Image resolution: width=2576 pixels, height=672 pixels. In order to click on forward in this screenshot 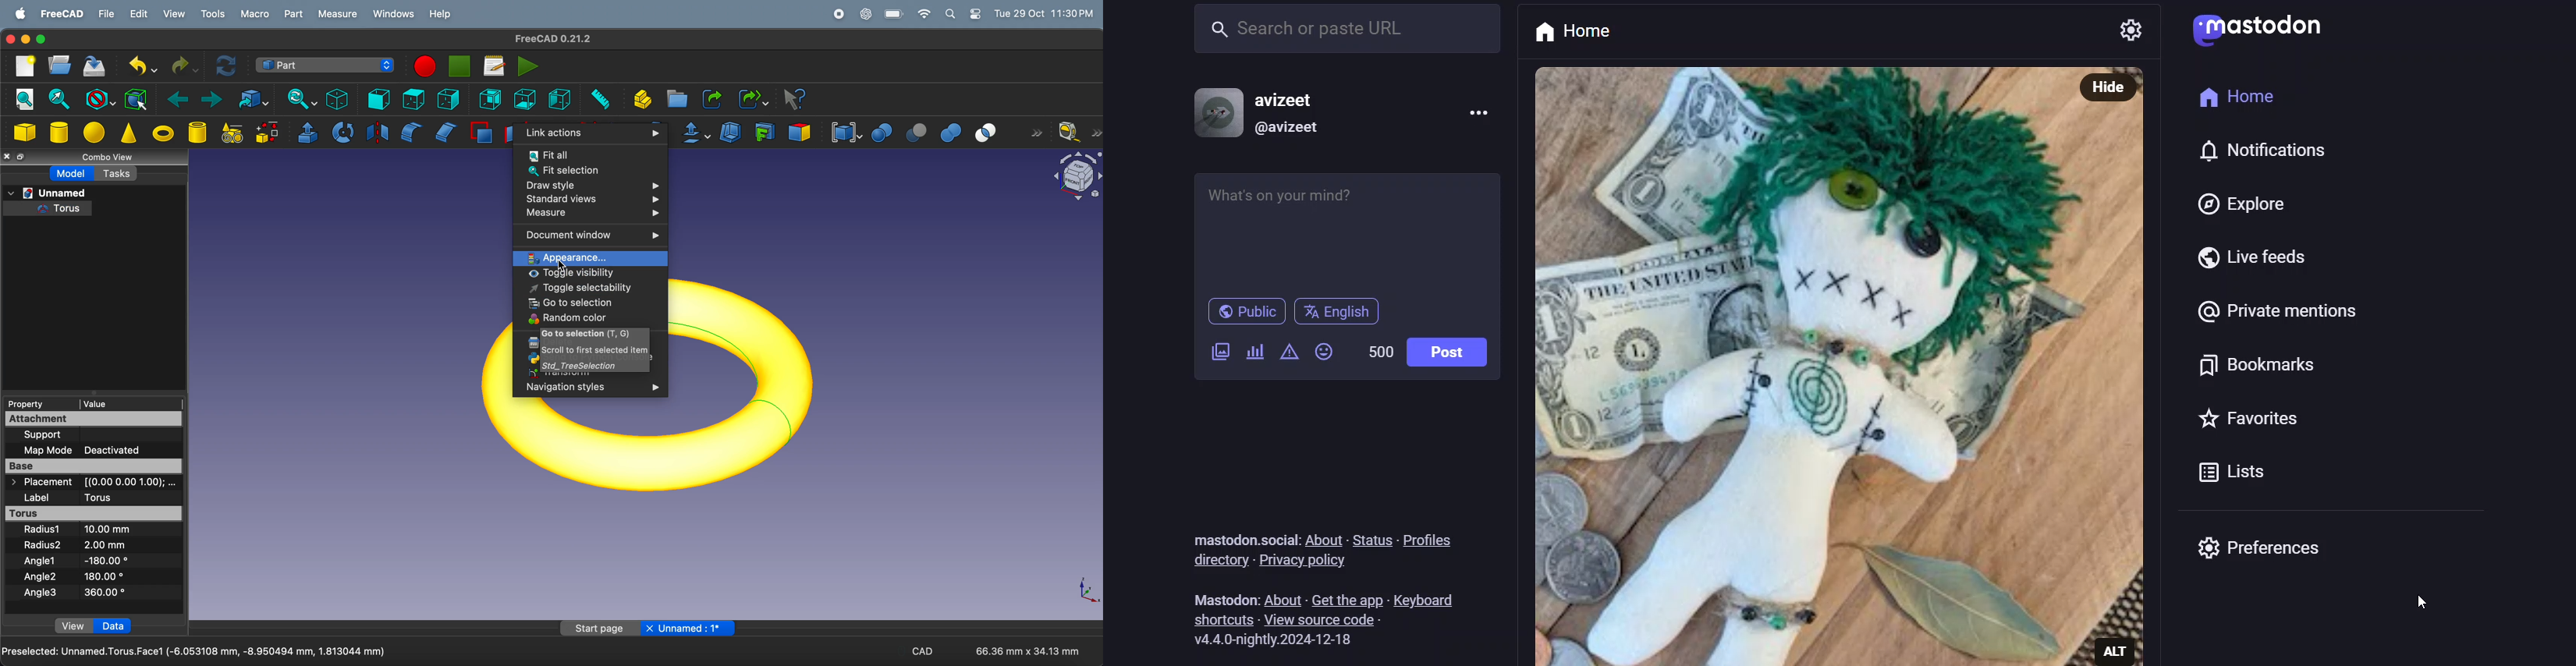, I will do `click(1035, 132)`.